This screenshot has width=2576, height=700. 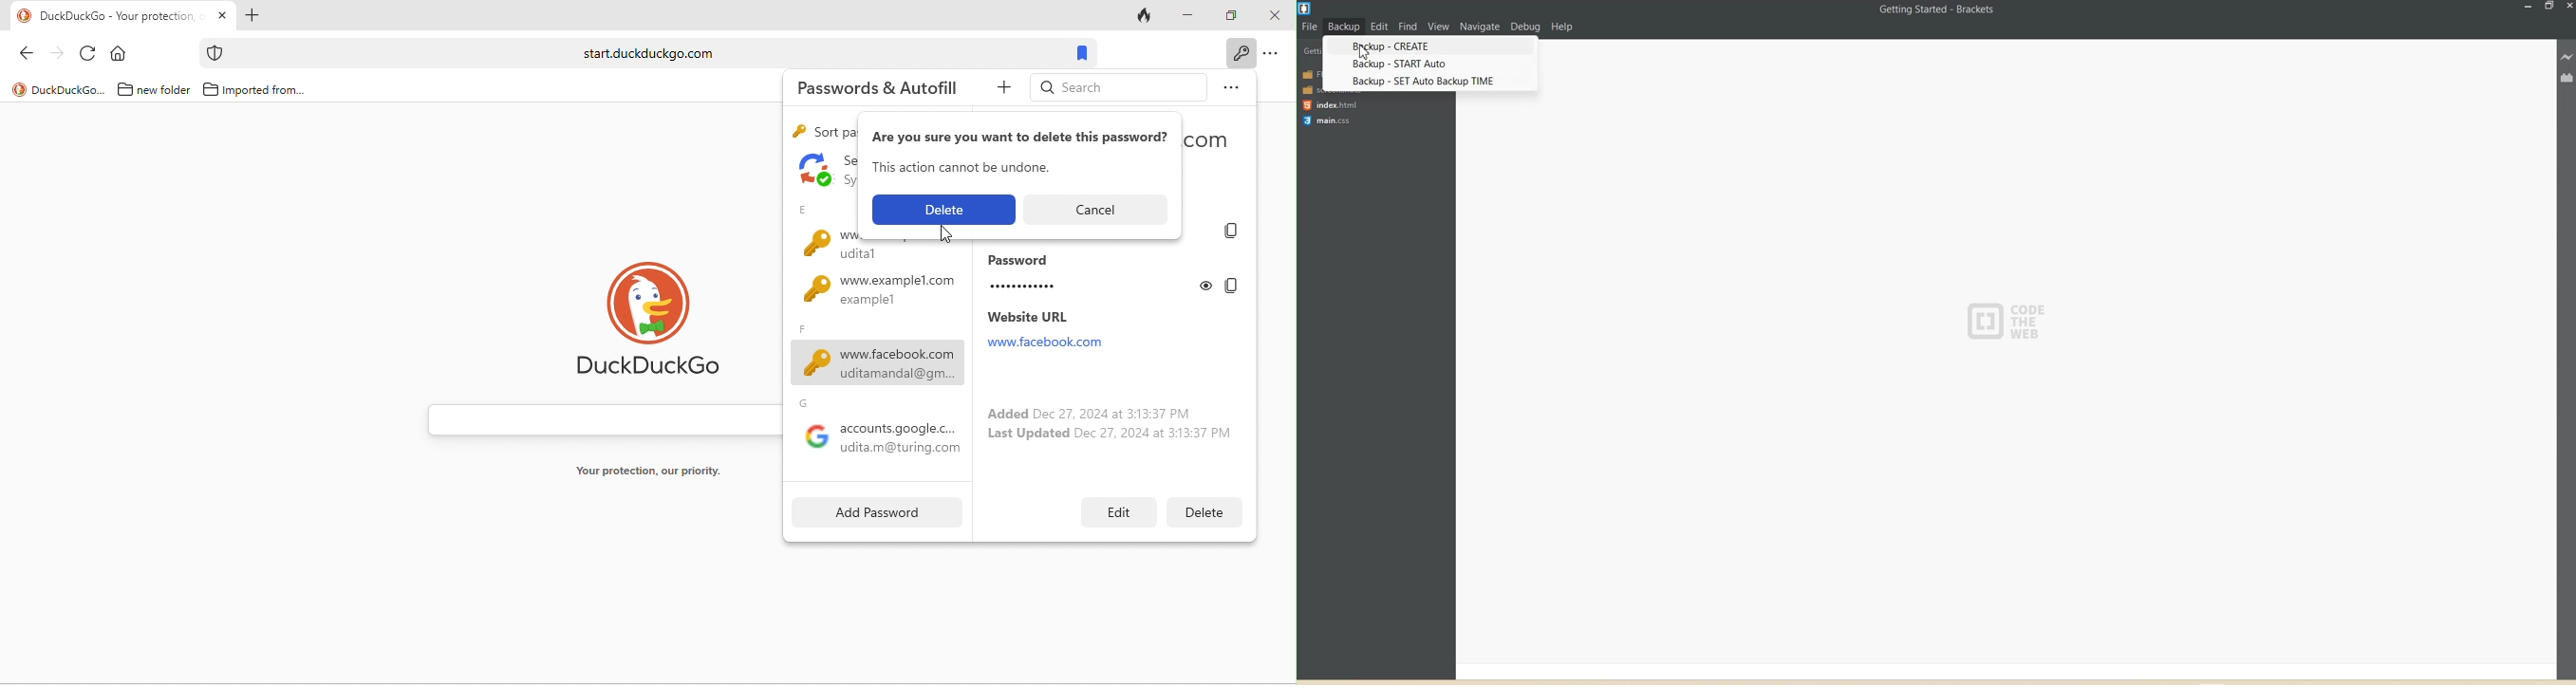 What do you see at coordinates (1531, 25) in the screenshot?
I see `Debug` at bounding box center [1531, 25].